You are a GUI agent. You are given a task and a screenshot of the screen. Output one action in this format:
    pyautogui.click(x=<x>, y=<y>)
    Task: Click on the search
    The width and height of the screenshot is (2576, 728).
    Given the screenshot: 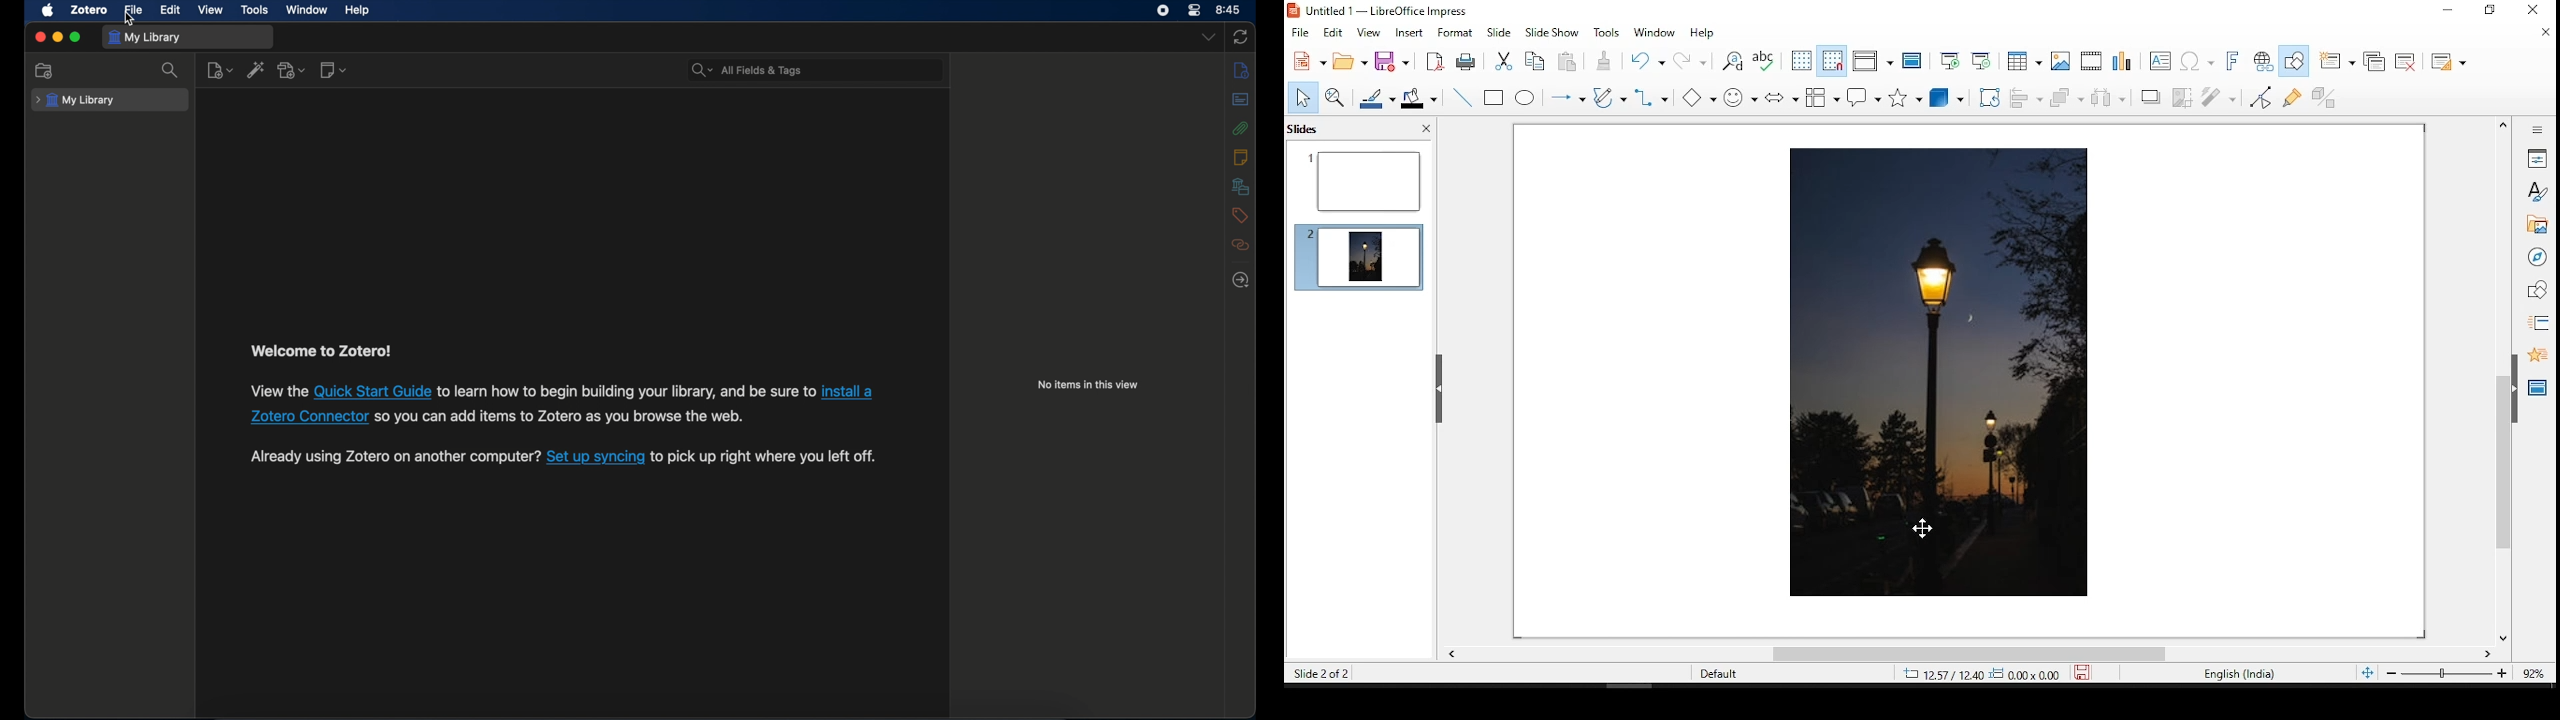 What is the action you would take?
    pyautogui.click(x=172, y=71)
    